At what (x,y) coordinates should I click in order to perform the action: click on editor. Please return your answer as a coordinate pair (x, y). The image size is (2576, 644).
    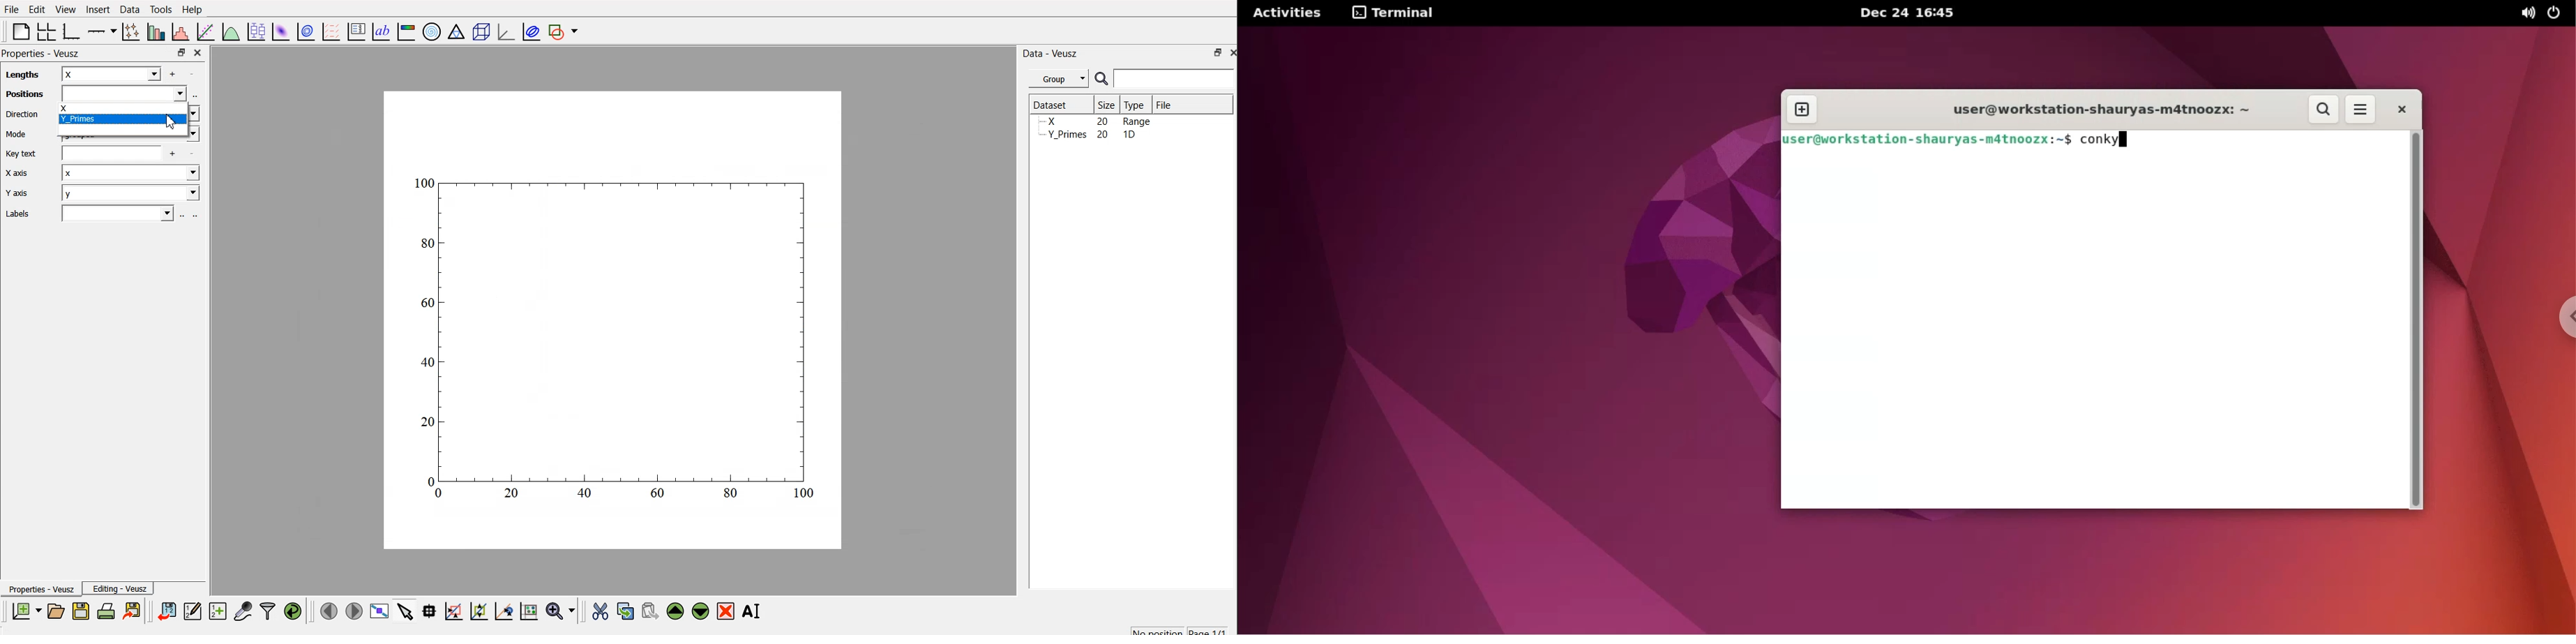
    Looking at the image, I should click on (193, 610).